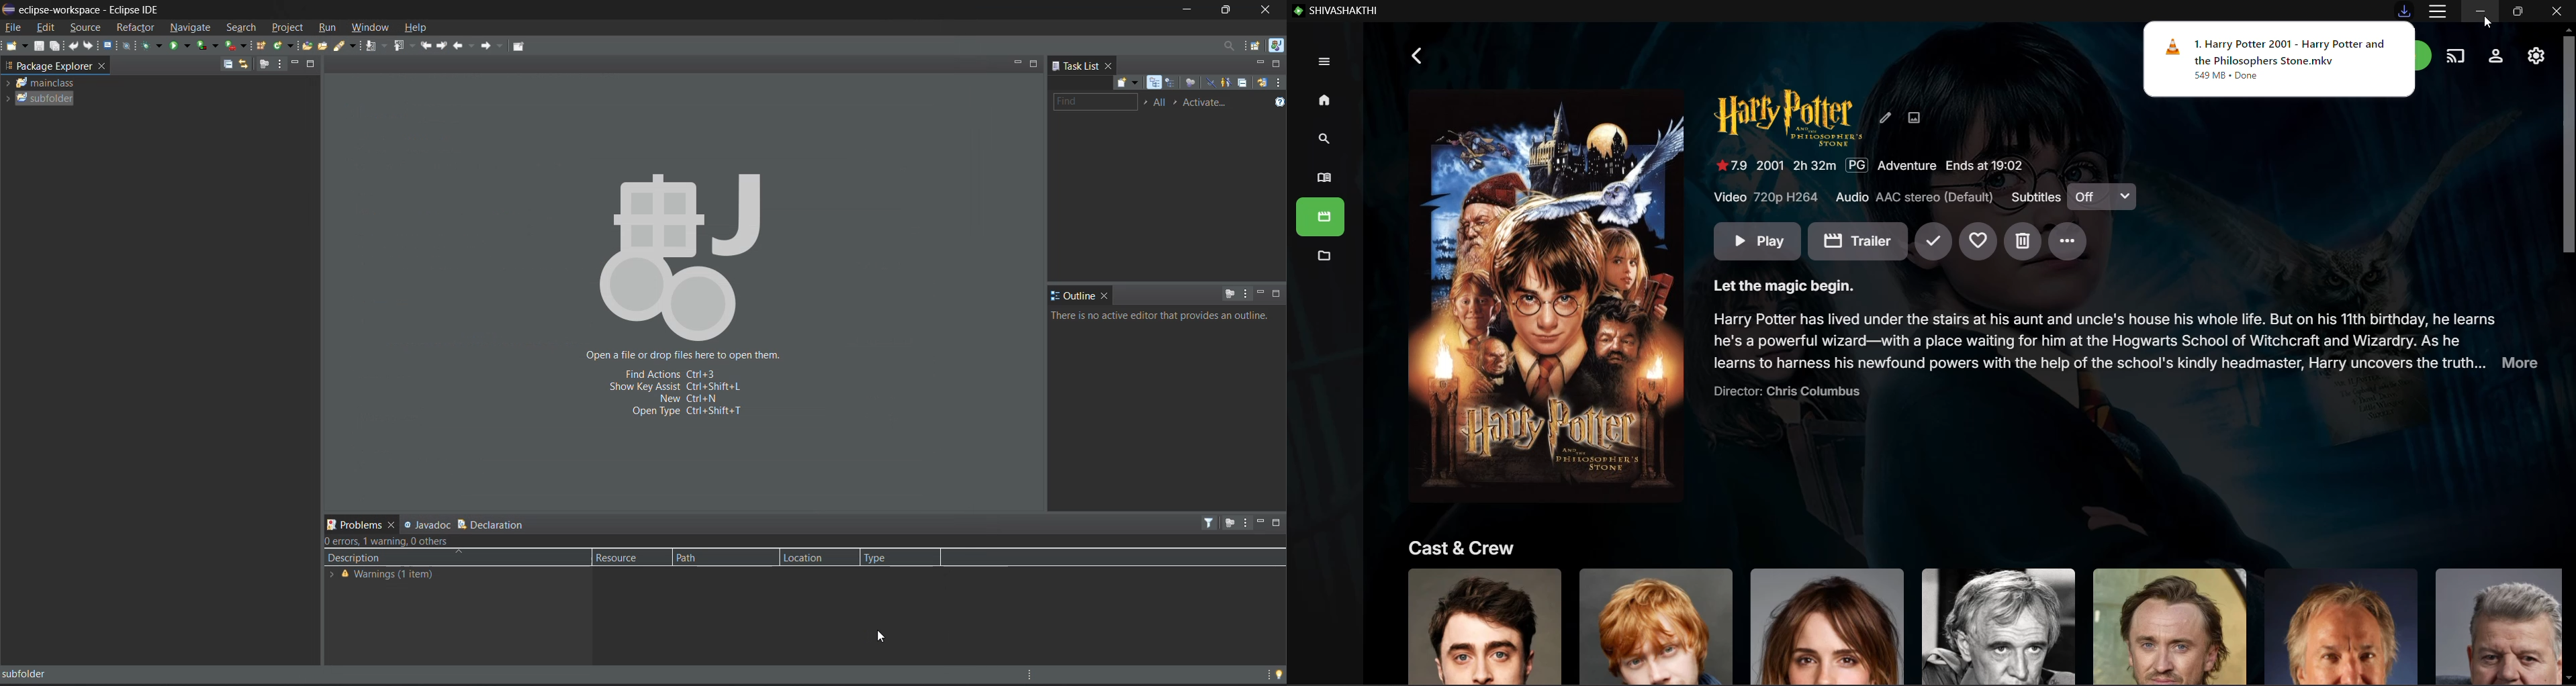 The height and width of the screenshot is (700, 2576). Describe the element at coordinates (415, 29) in the screenshot. I see `help` at that location.